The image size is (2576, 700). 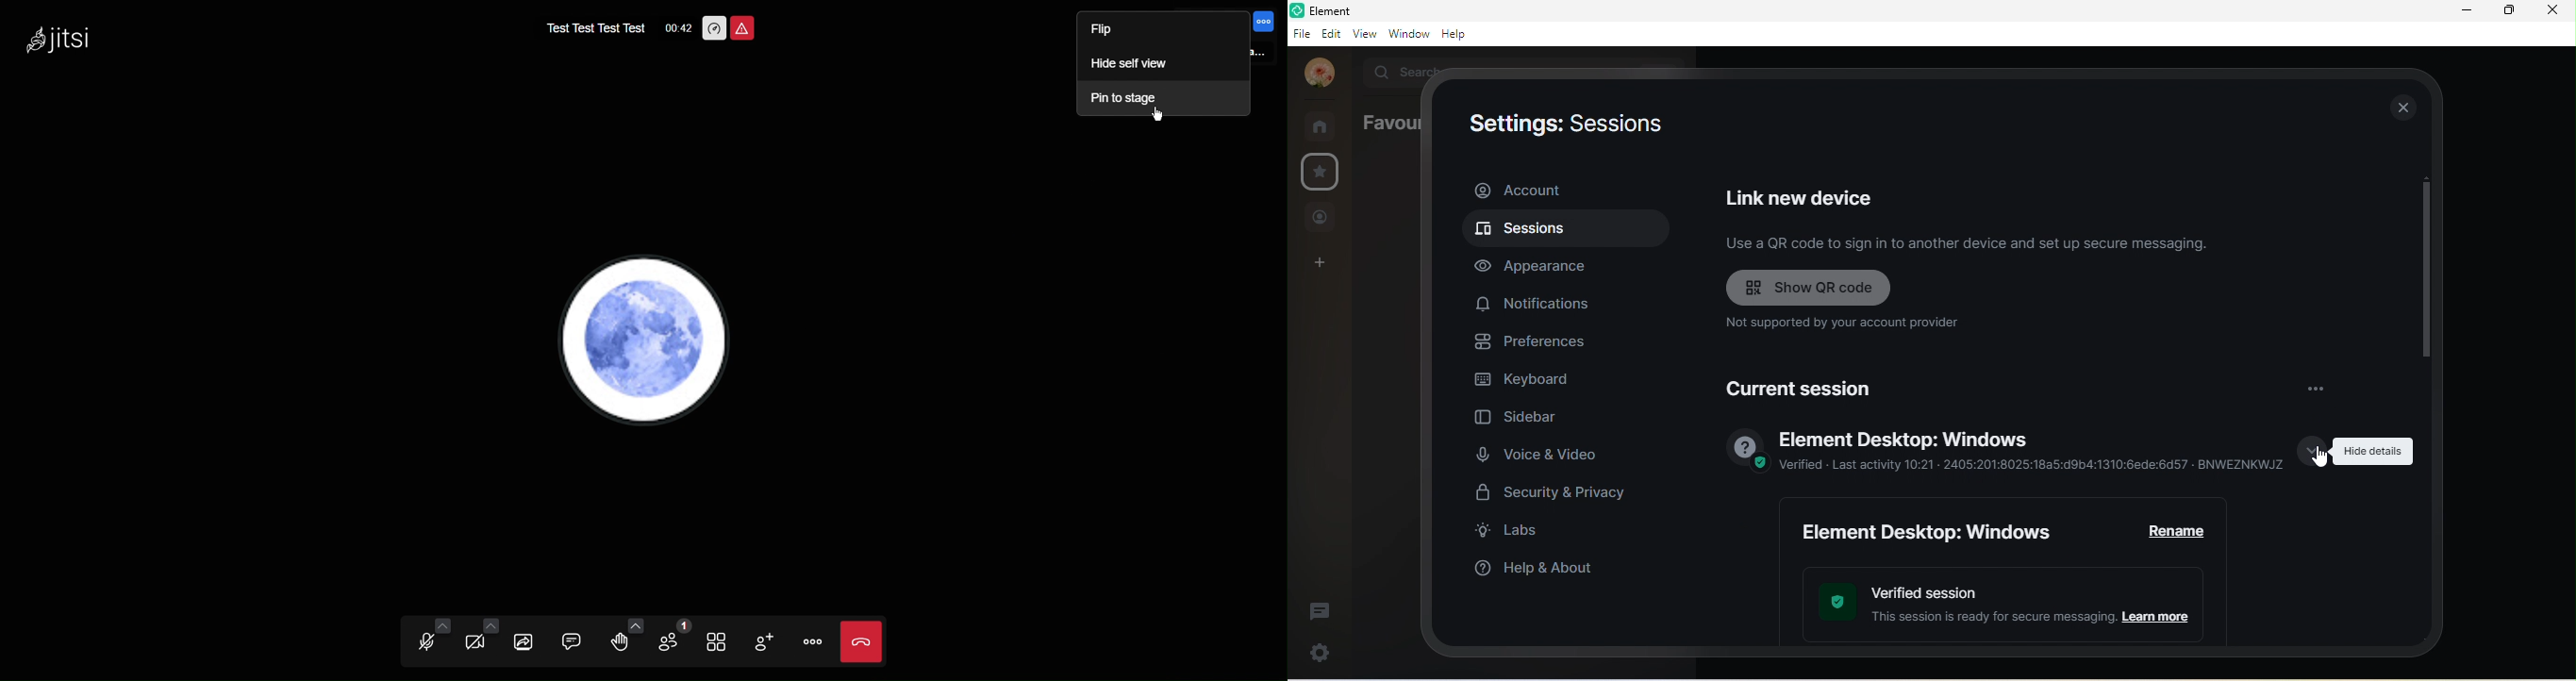 I want to click on show qr code, so click(x=1808, y=287).